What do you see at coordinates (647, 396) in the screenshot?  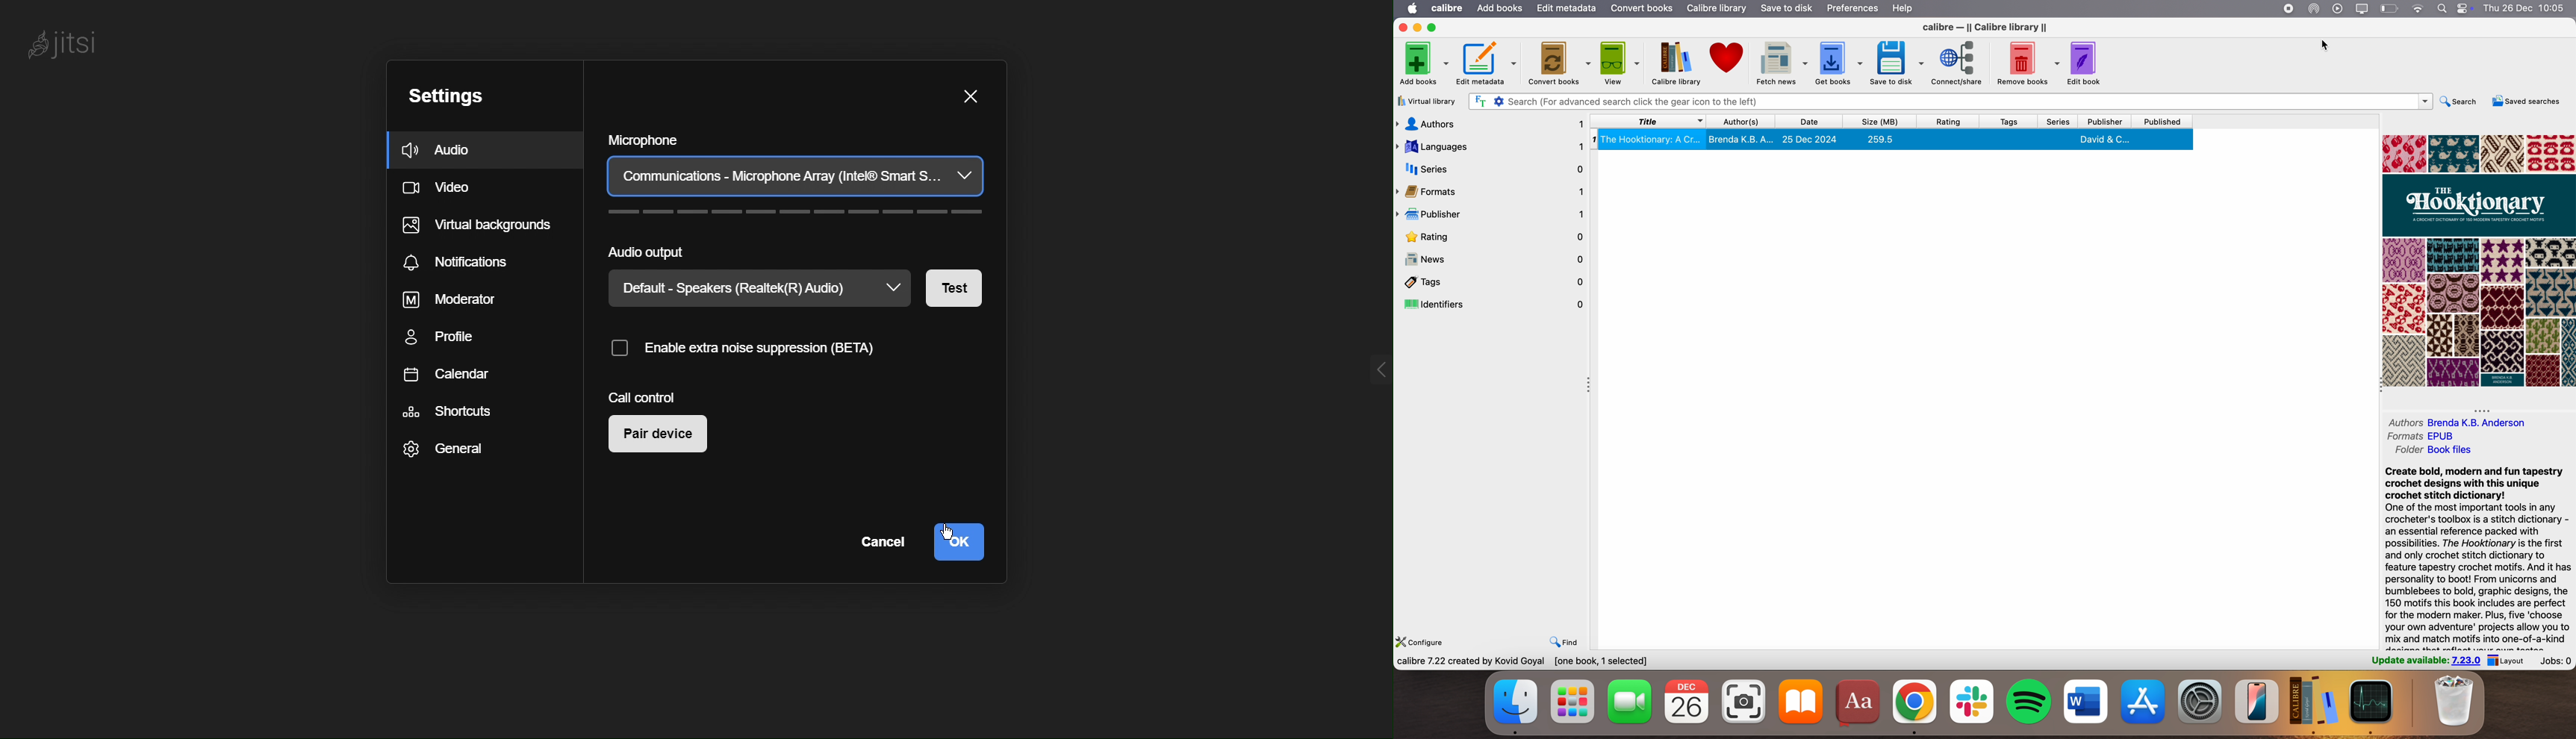 I see `Call Control` at bounding box center [647, 396].